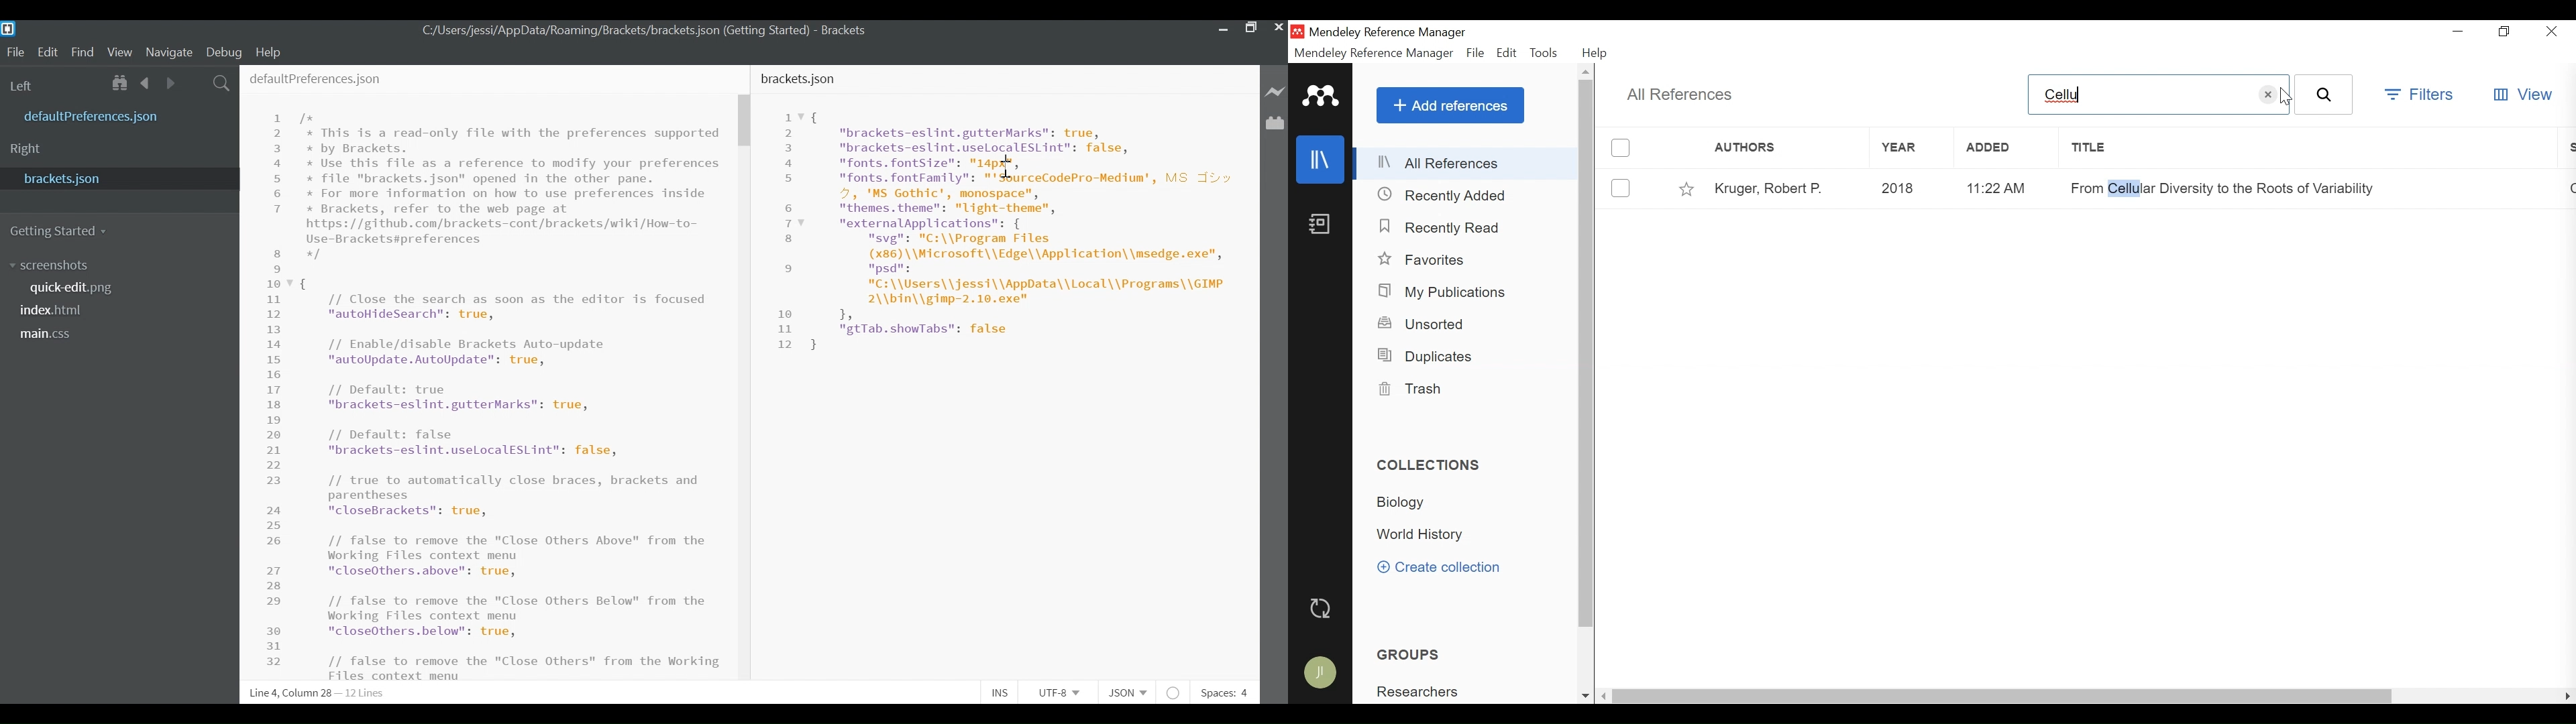 The width and height of the screenshot is (2576, 728). What do you see at coordinates (496, 394) in the screenshot?
I see `1 /*

2 x This is a read-only file with the preferences supported

3 by Brackets.

4 x Use this file as a reference to modify your preferences

5  * file "brackets.json" opened in the other pane.

6 x For more information on how to use preferences inside

7  * Brackets, refer to the web page at

https: //github.com/brackets-cont/brackets/wiki/How-to-
Use-Brackets#preferences

8 */

9

107 {

1 // Close the search as soon as the editor is focused

12 "autoHideSearch": true,

13

14 // Enable/disable Brackets Auto-update

15 "autoUpdate.AutoUpdate": true,

16

17 // Default: true

18 "brackets-eslint.gutterMarks": true,

18

20 // Default: false

21 "brackets-eslint.uselocalESLint": false,

22

23 // true to automatically close braces, brackets and
parentheses

24 "closeBrackets": true,

25

26 // false to remove the "Close Others Above" from the
Working Files context menu

27 "closeOthers.above": true,

28

29 // false to remove the "Close Others Below" from the
Working Files context menu

Et) "closeOthers.below": true,

31

32 // false to remove the "Close Others" from the Working
Files context menu` at bounding box center [496, 394].